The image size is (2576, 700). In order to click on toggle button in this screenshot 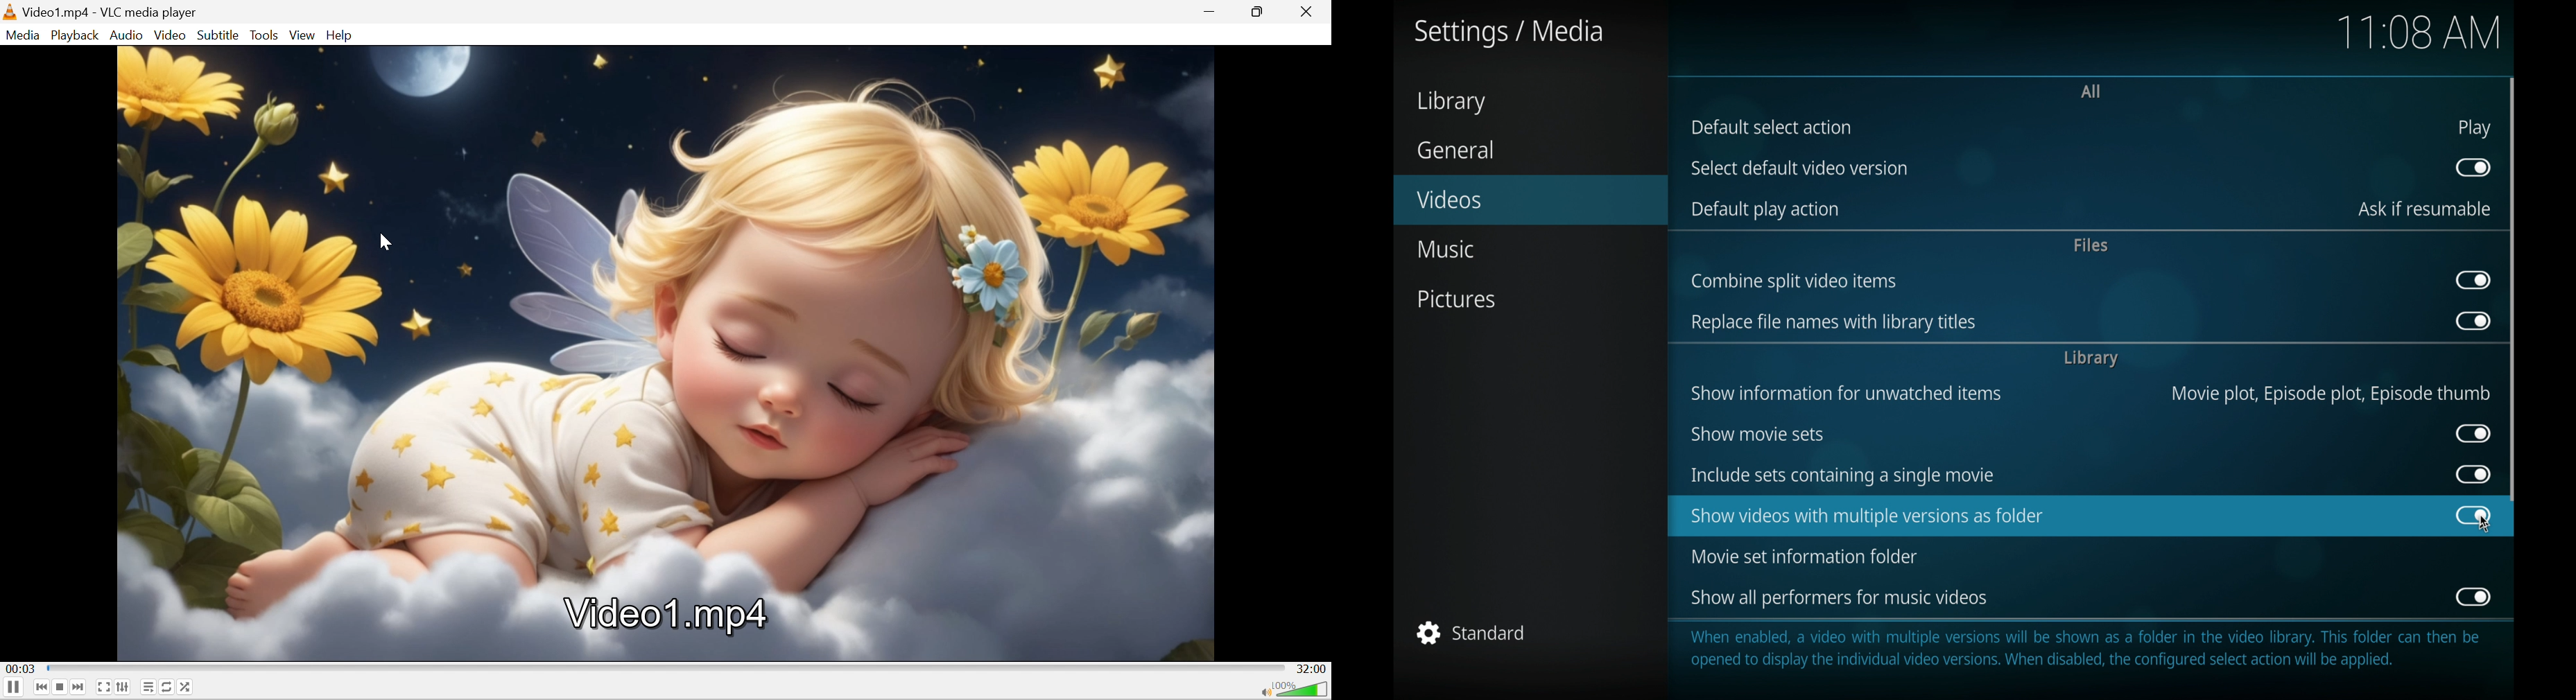, I will do `click(2474, 597)`.